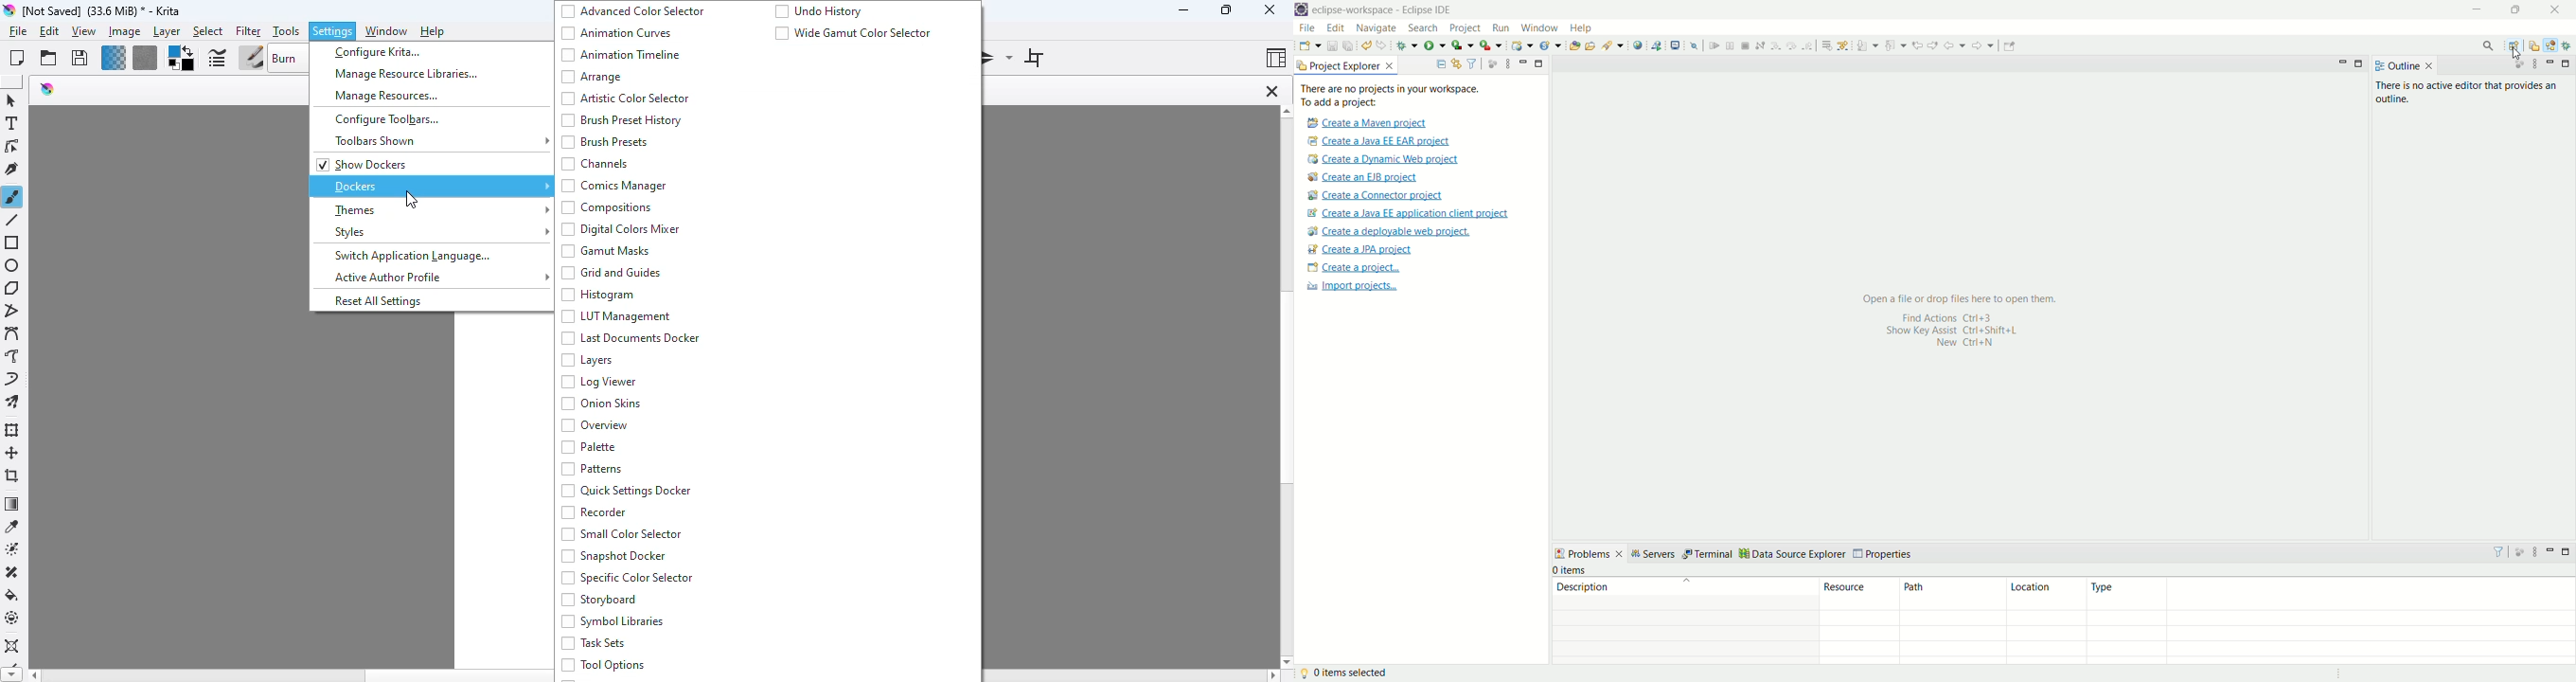 This screenshot has width=2576, height=700. I want to click on manage resources, so click(387, 96).